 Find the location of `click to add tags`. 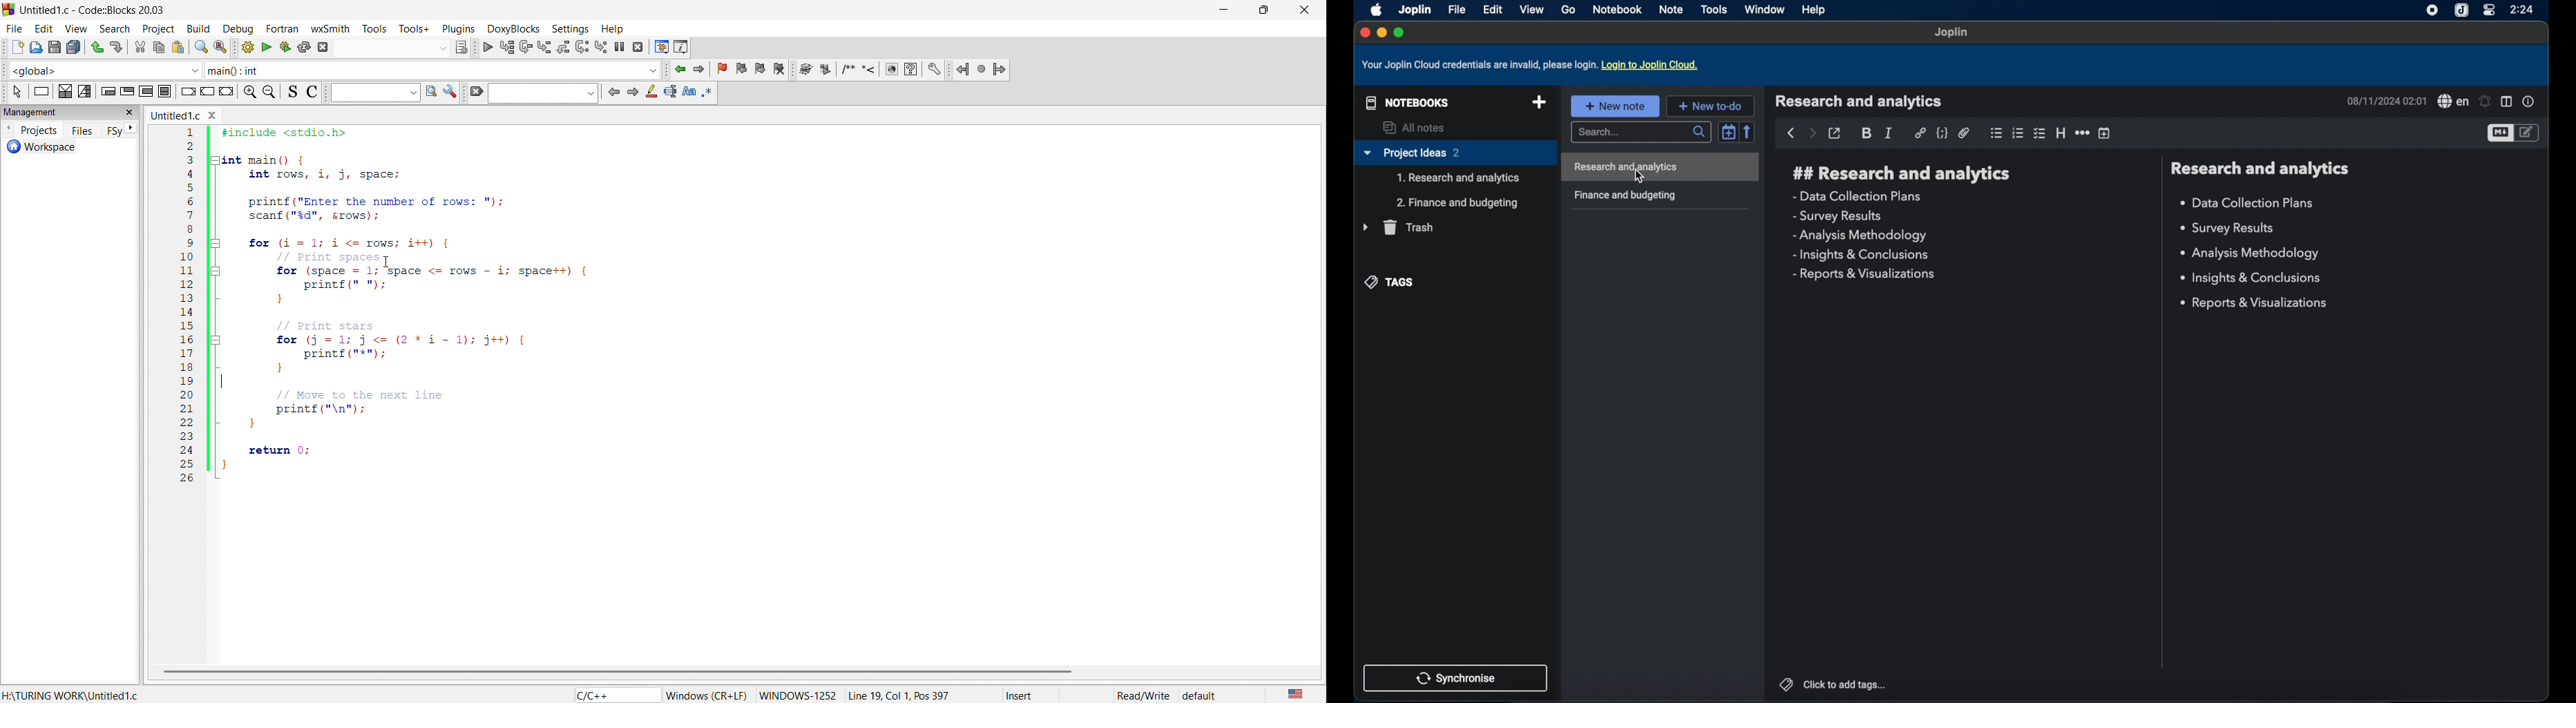

click to add tags is located at coordinates (1832, 683).